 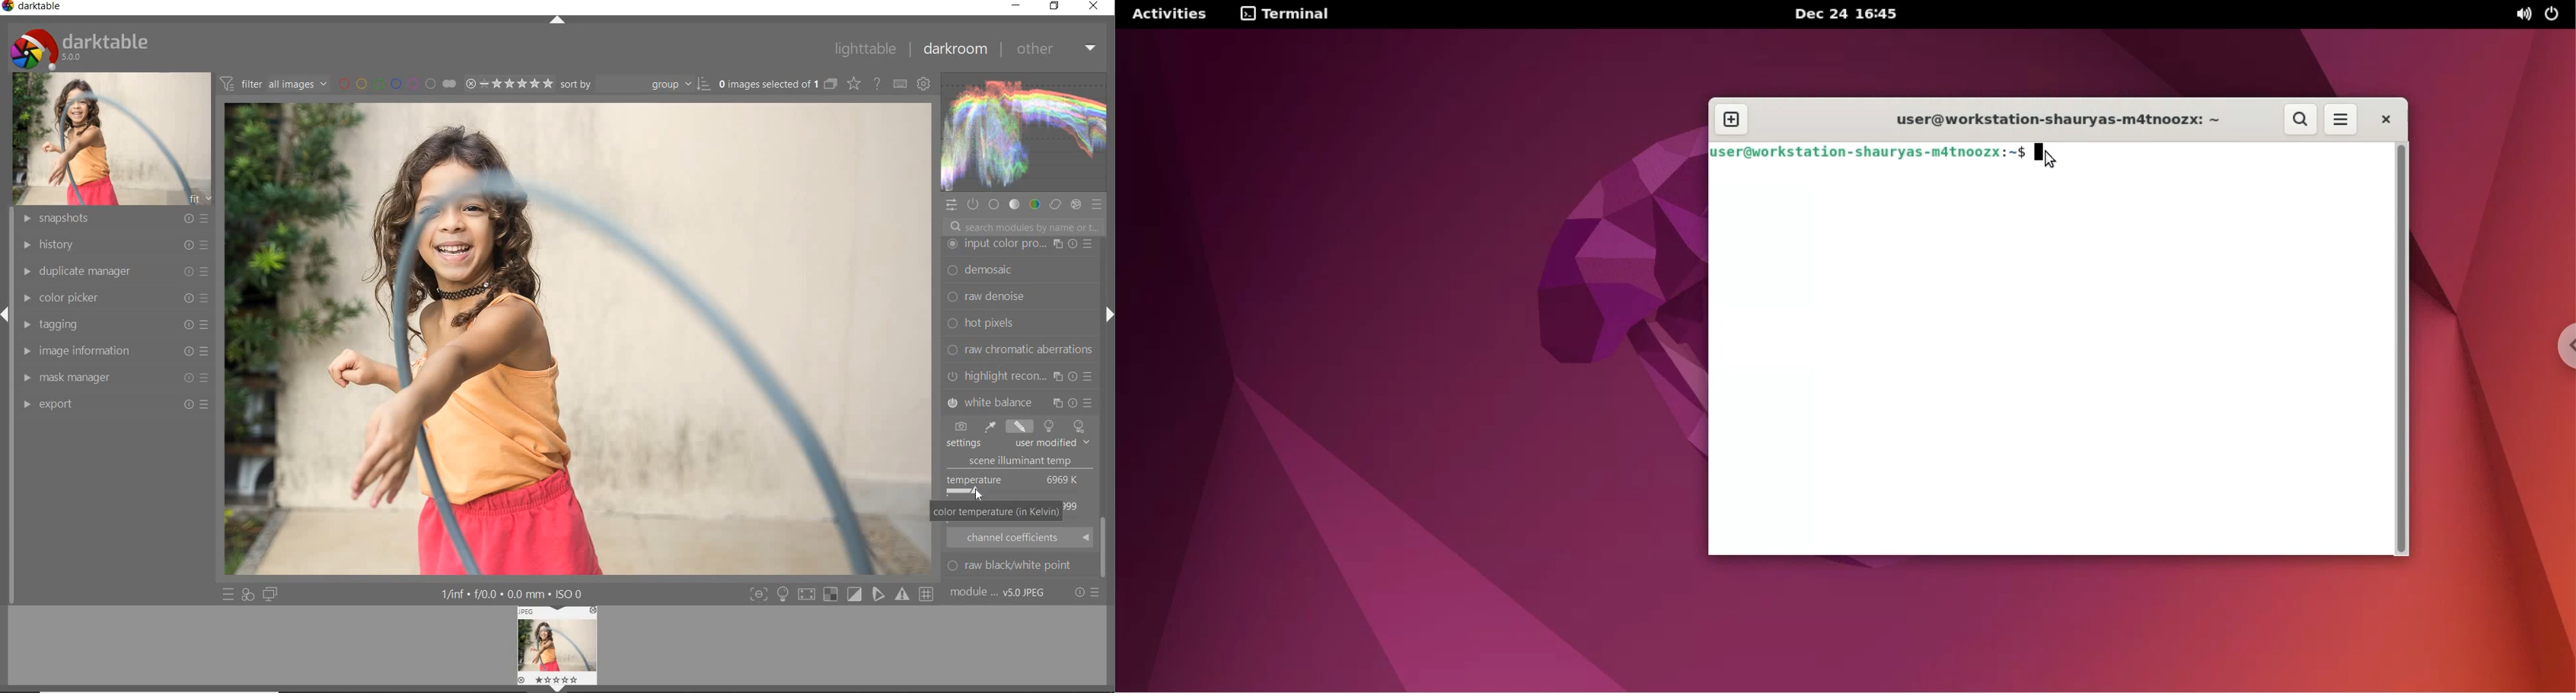 What do you see at coordinates (924, 85) in the screenshot?
I see `show global preference` at bounding box center [924, 85].